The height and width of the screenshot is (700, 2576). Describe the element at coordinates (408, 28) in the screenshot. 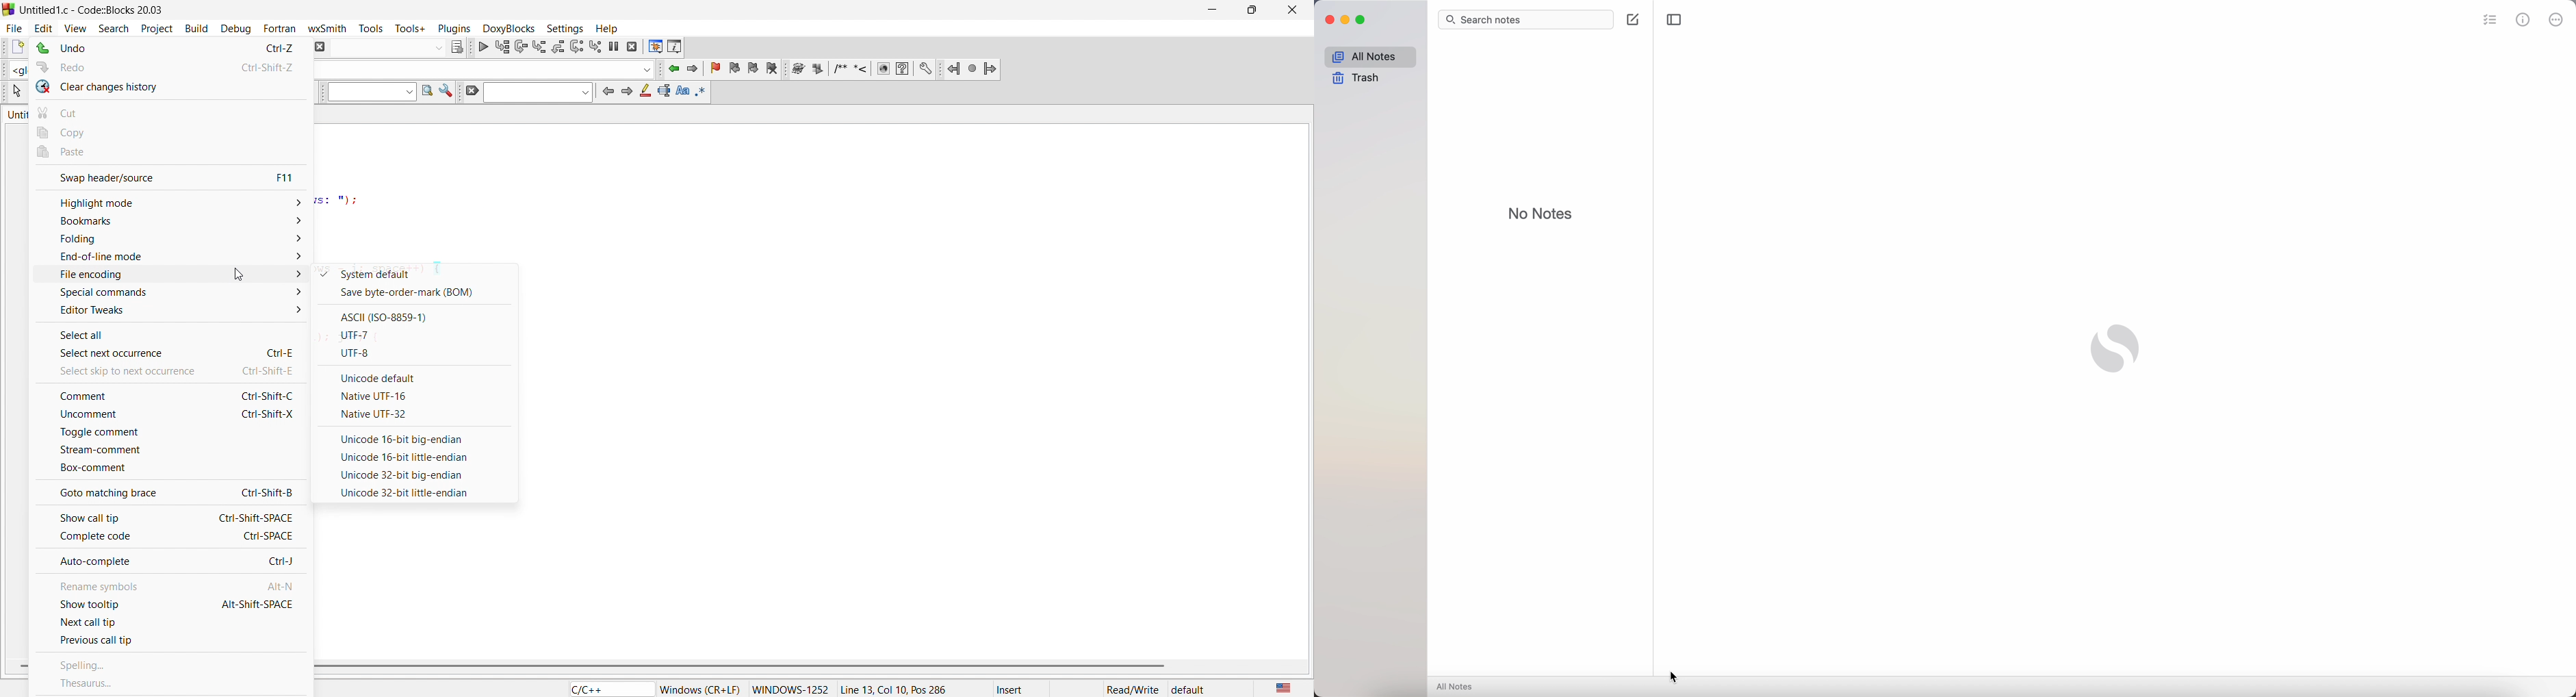

I see `tools+` at that location.